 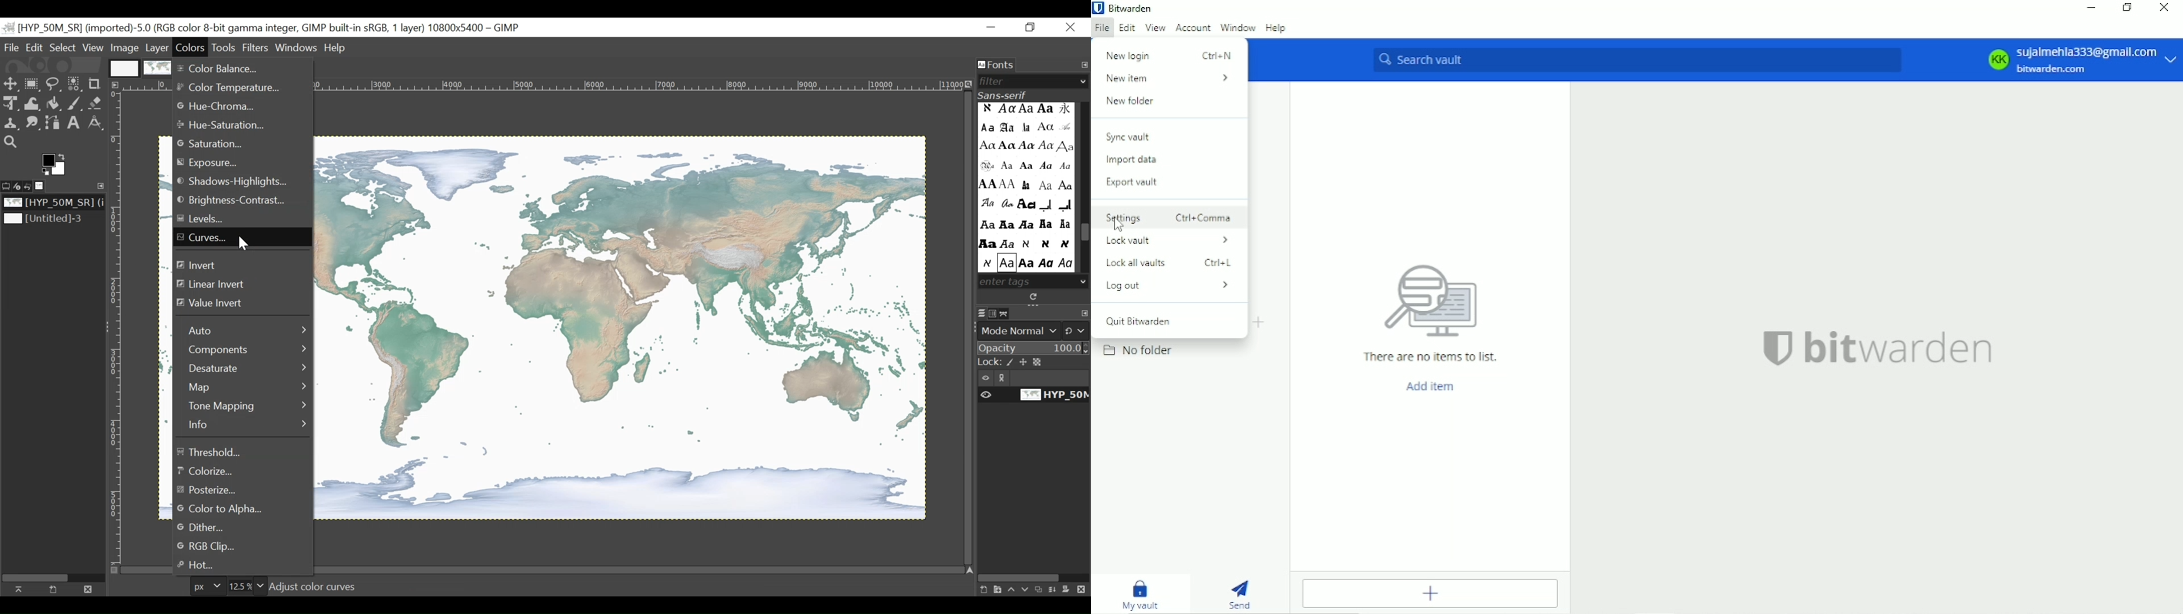 I want to click on KK sujalmehla333@gmail.com     bitwarden.com, so click(x=2079, y=60).